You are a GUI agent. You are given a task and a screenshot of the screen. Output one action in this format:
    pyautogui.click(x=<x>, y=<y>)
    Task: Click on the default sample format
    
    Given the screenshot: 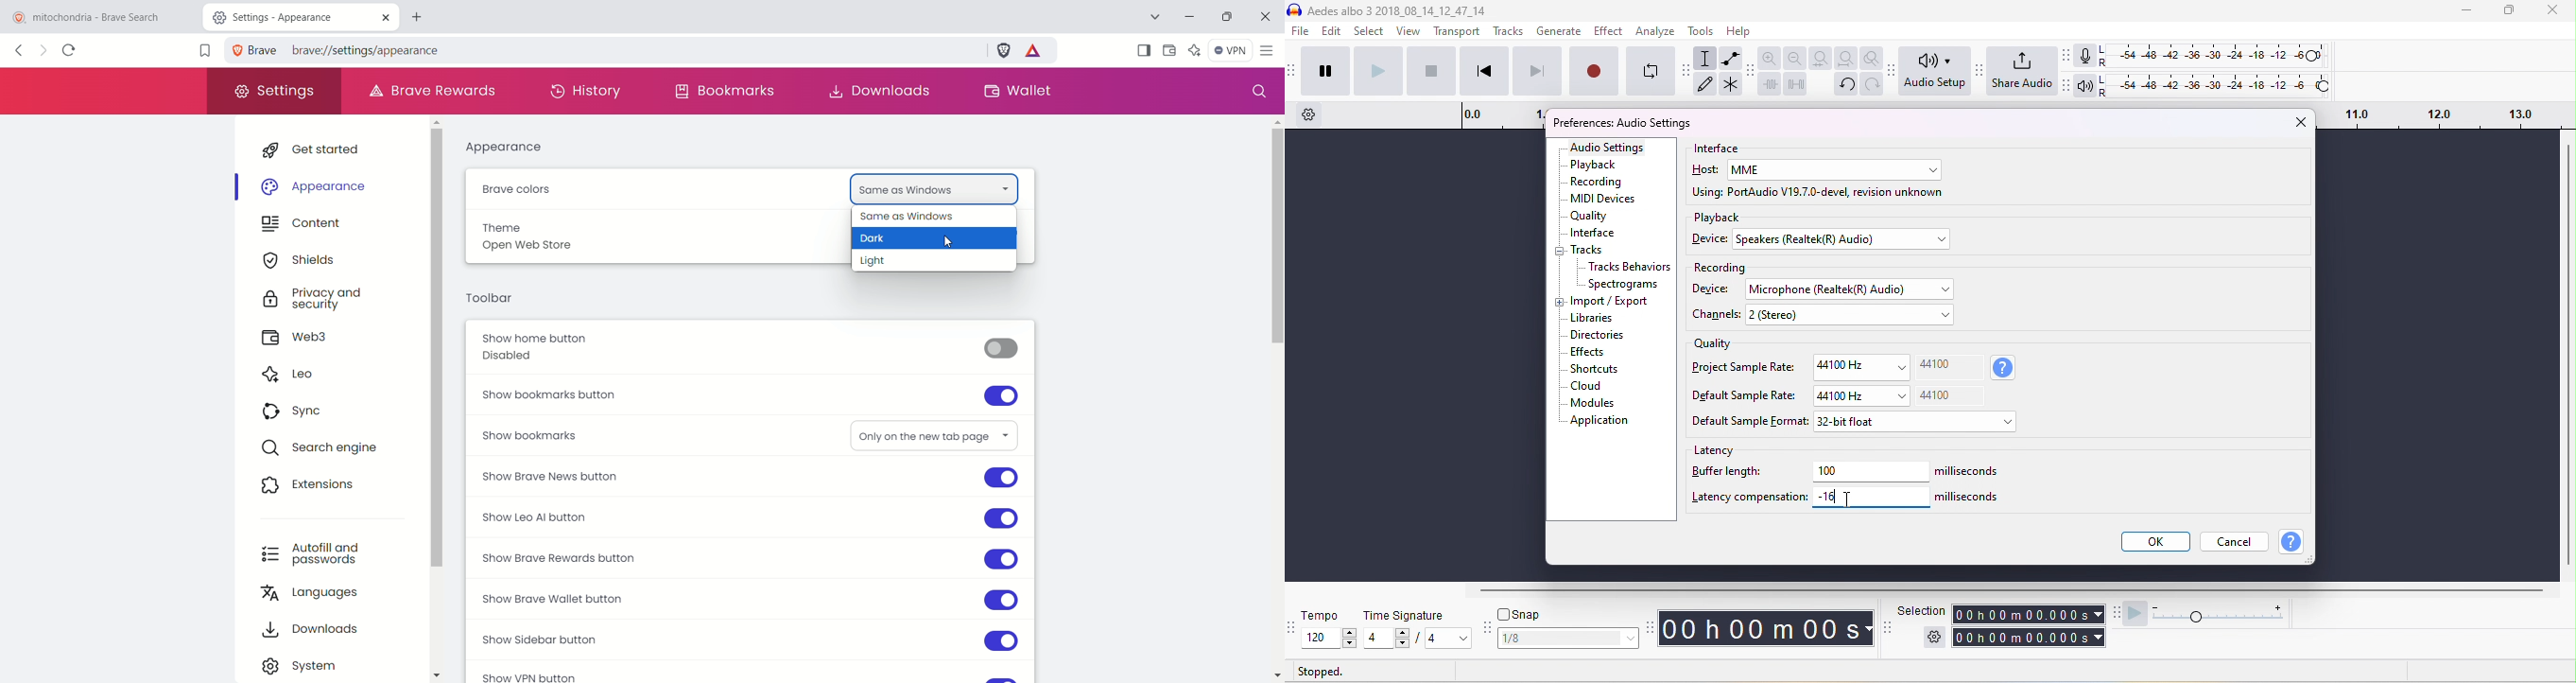 What is the action you would take?
    pyautogui.click(x=1750, y=422)
    